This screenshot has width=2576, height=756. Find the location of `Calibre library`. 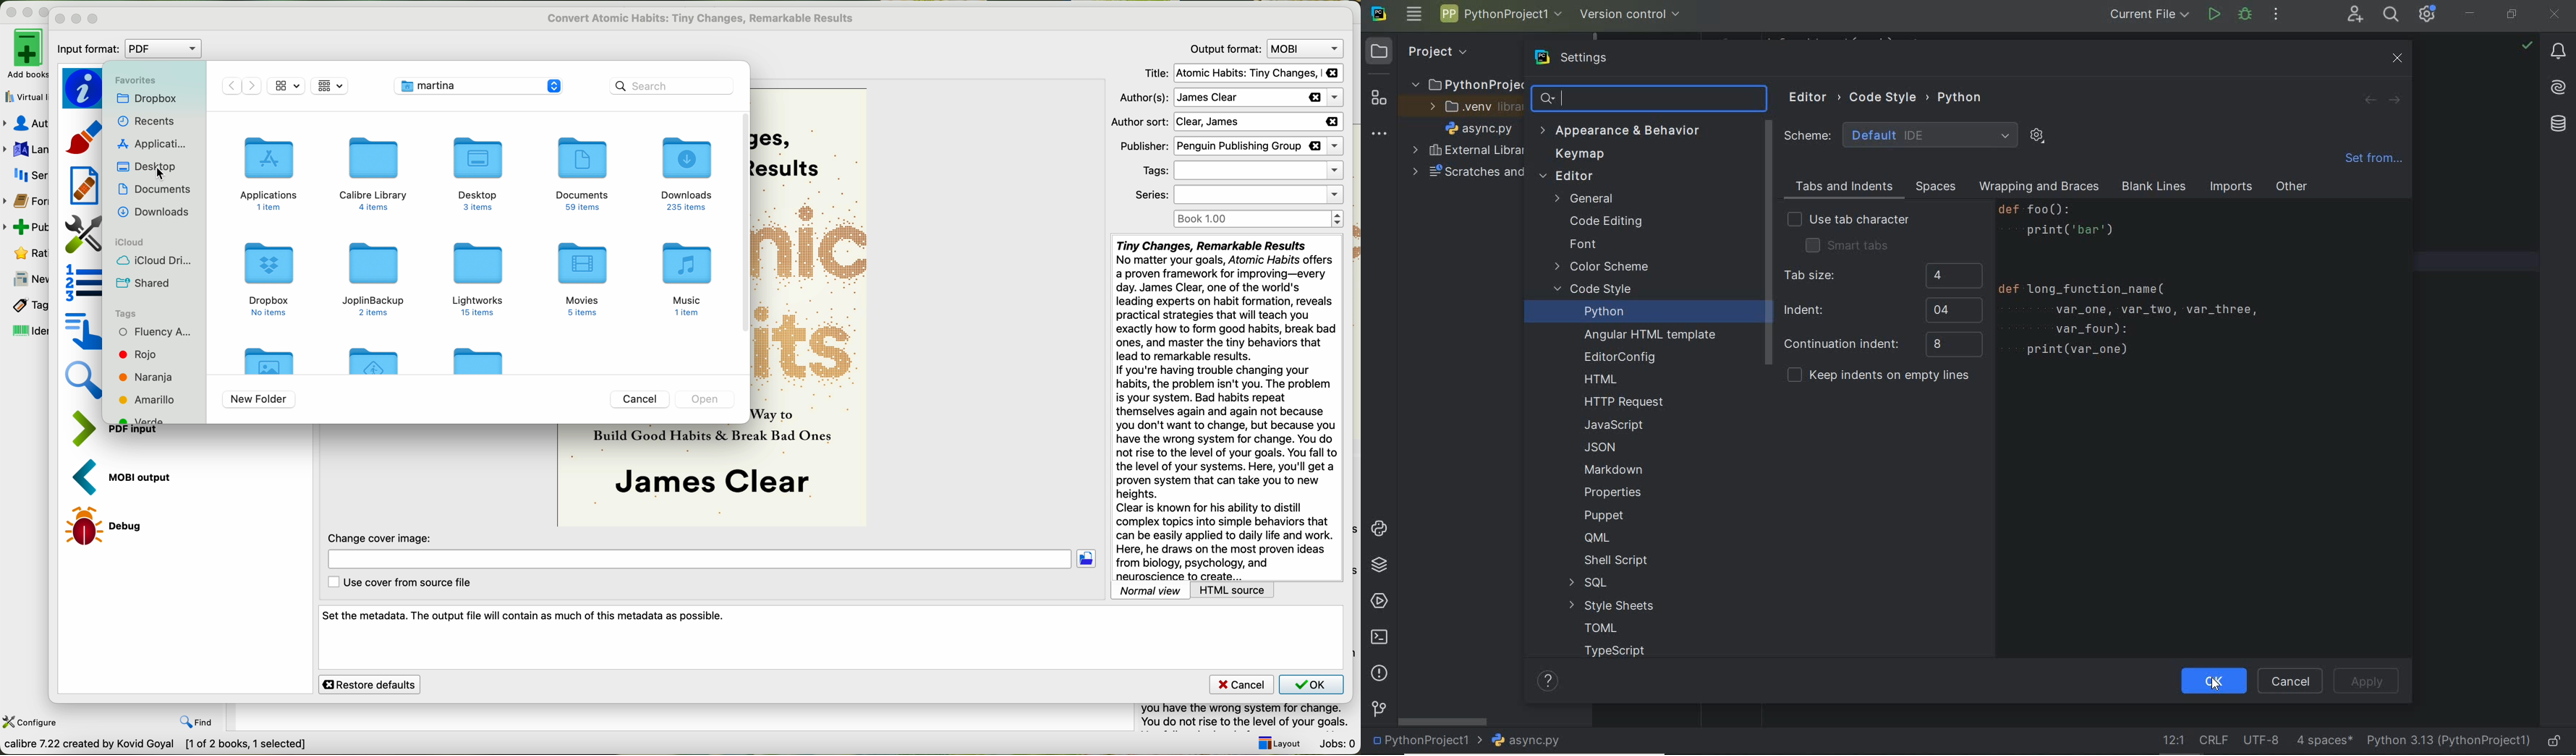

Calibre library is located at coordinates (375, 174).